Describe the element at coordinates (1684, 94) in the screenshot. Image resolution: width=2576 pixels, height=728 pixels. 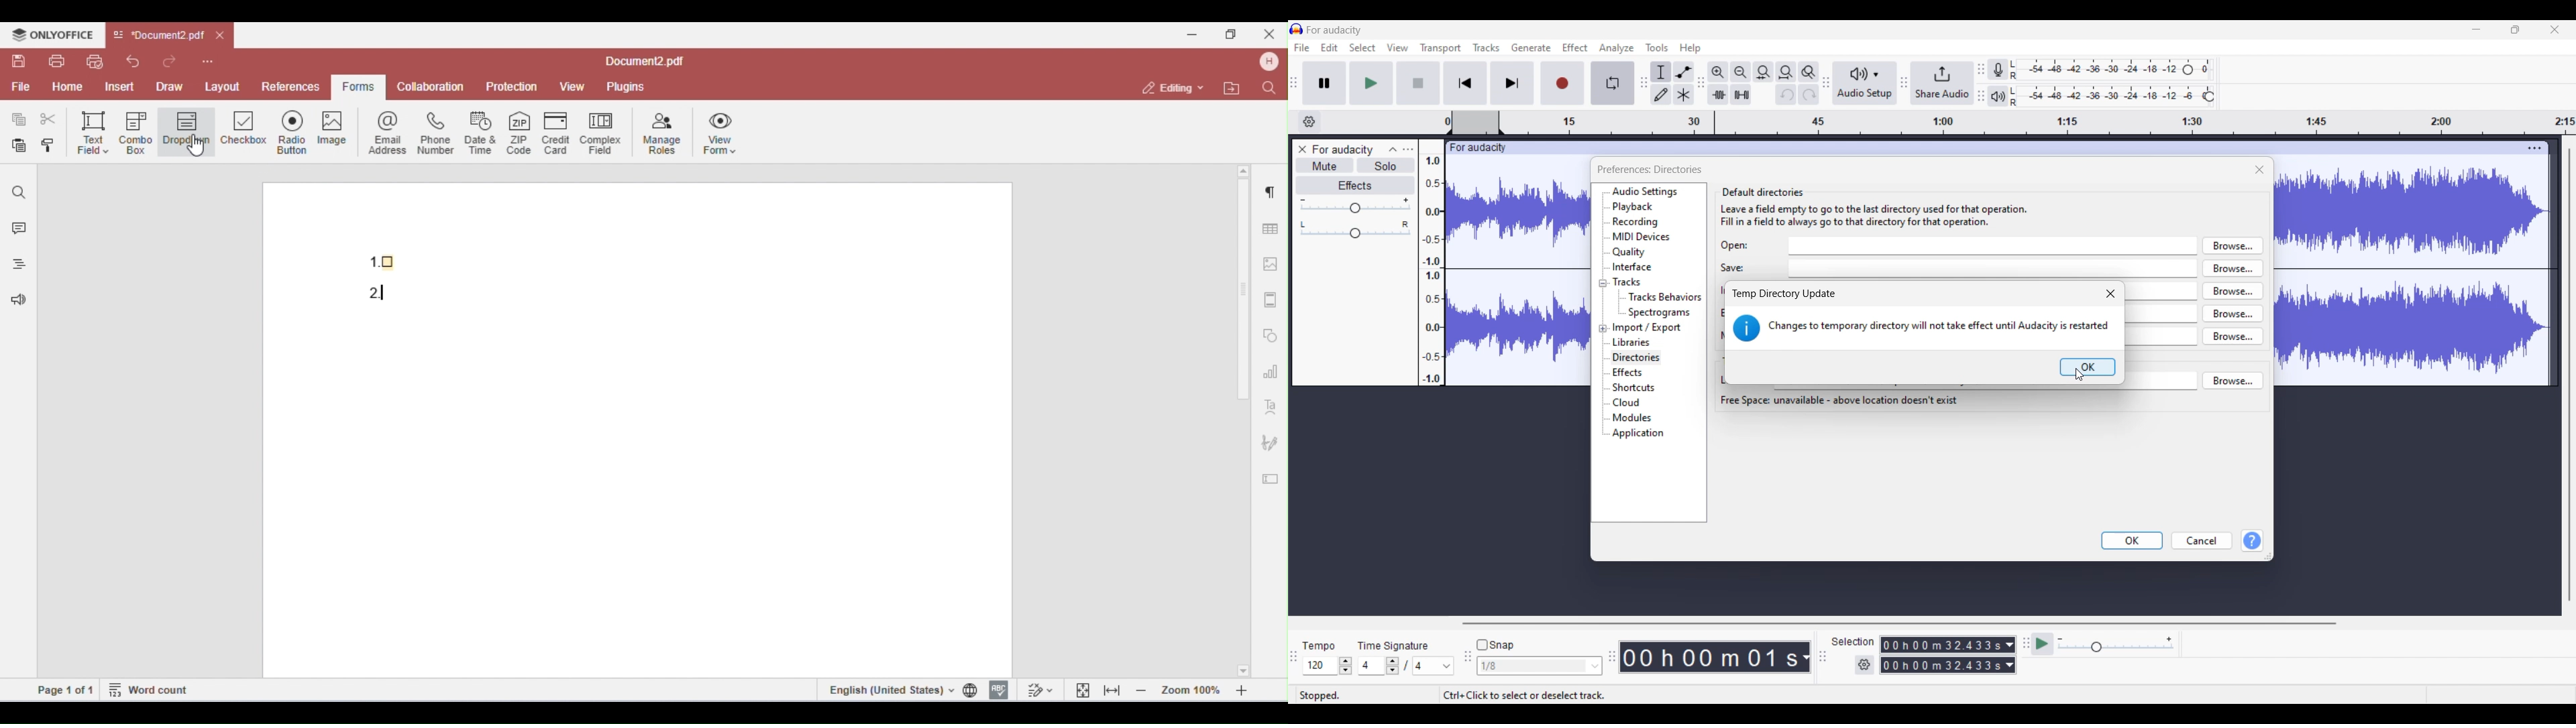
I see `Multi-tool` at that location.